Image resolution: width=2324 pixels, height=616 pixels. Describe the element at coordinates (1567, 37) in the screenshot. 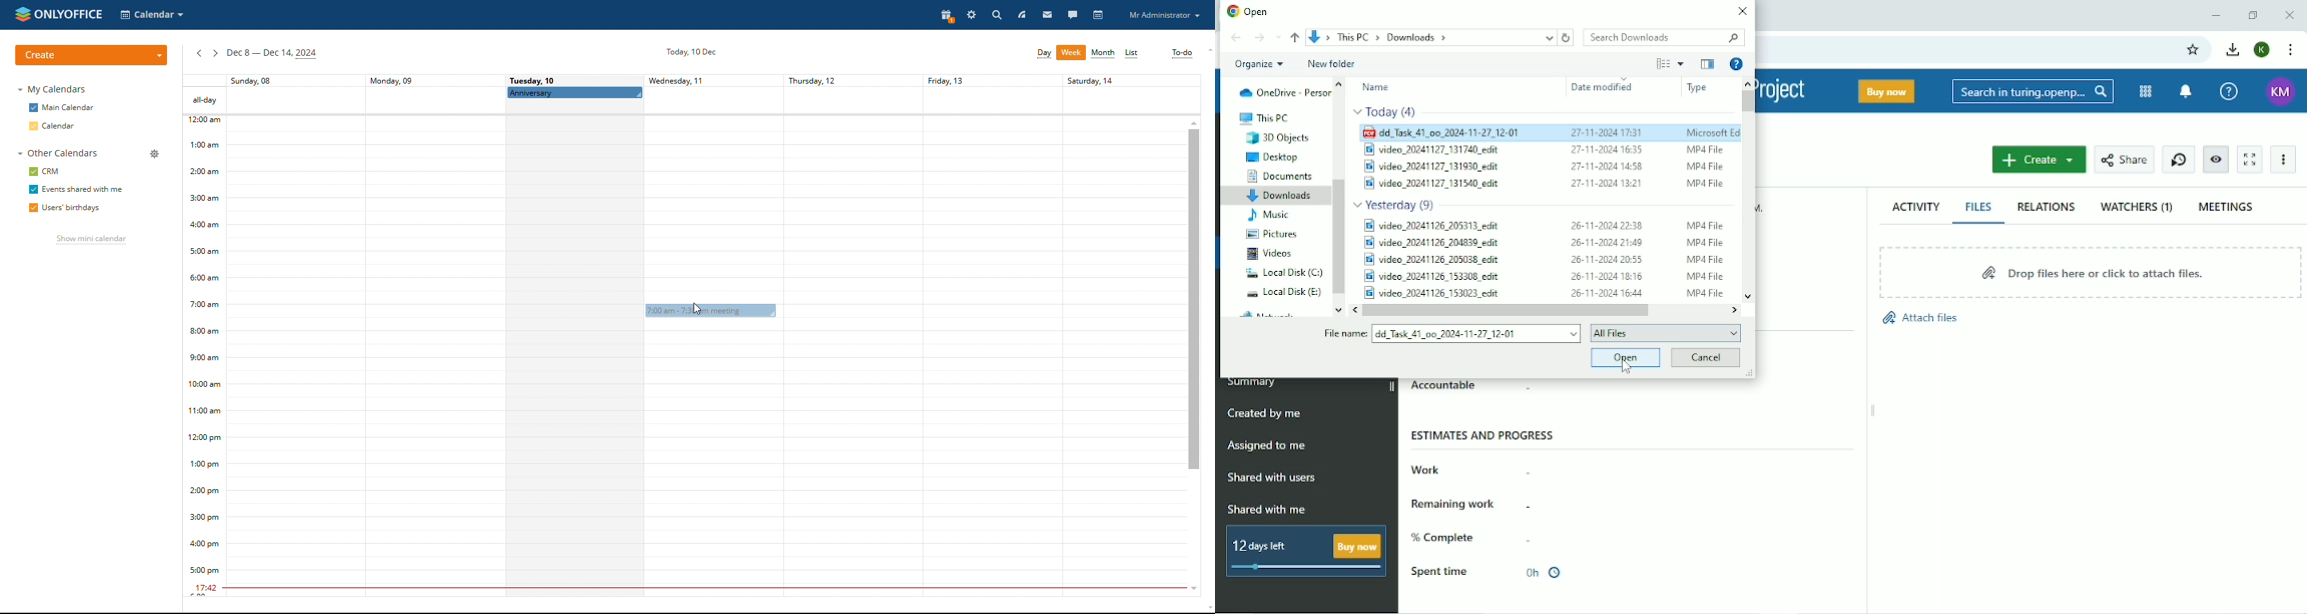

I see `Refresh "Downloads"` at that location.